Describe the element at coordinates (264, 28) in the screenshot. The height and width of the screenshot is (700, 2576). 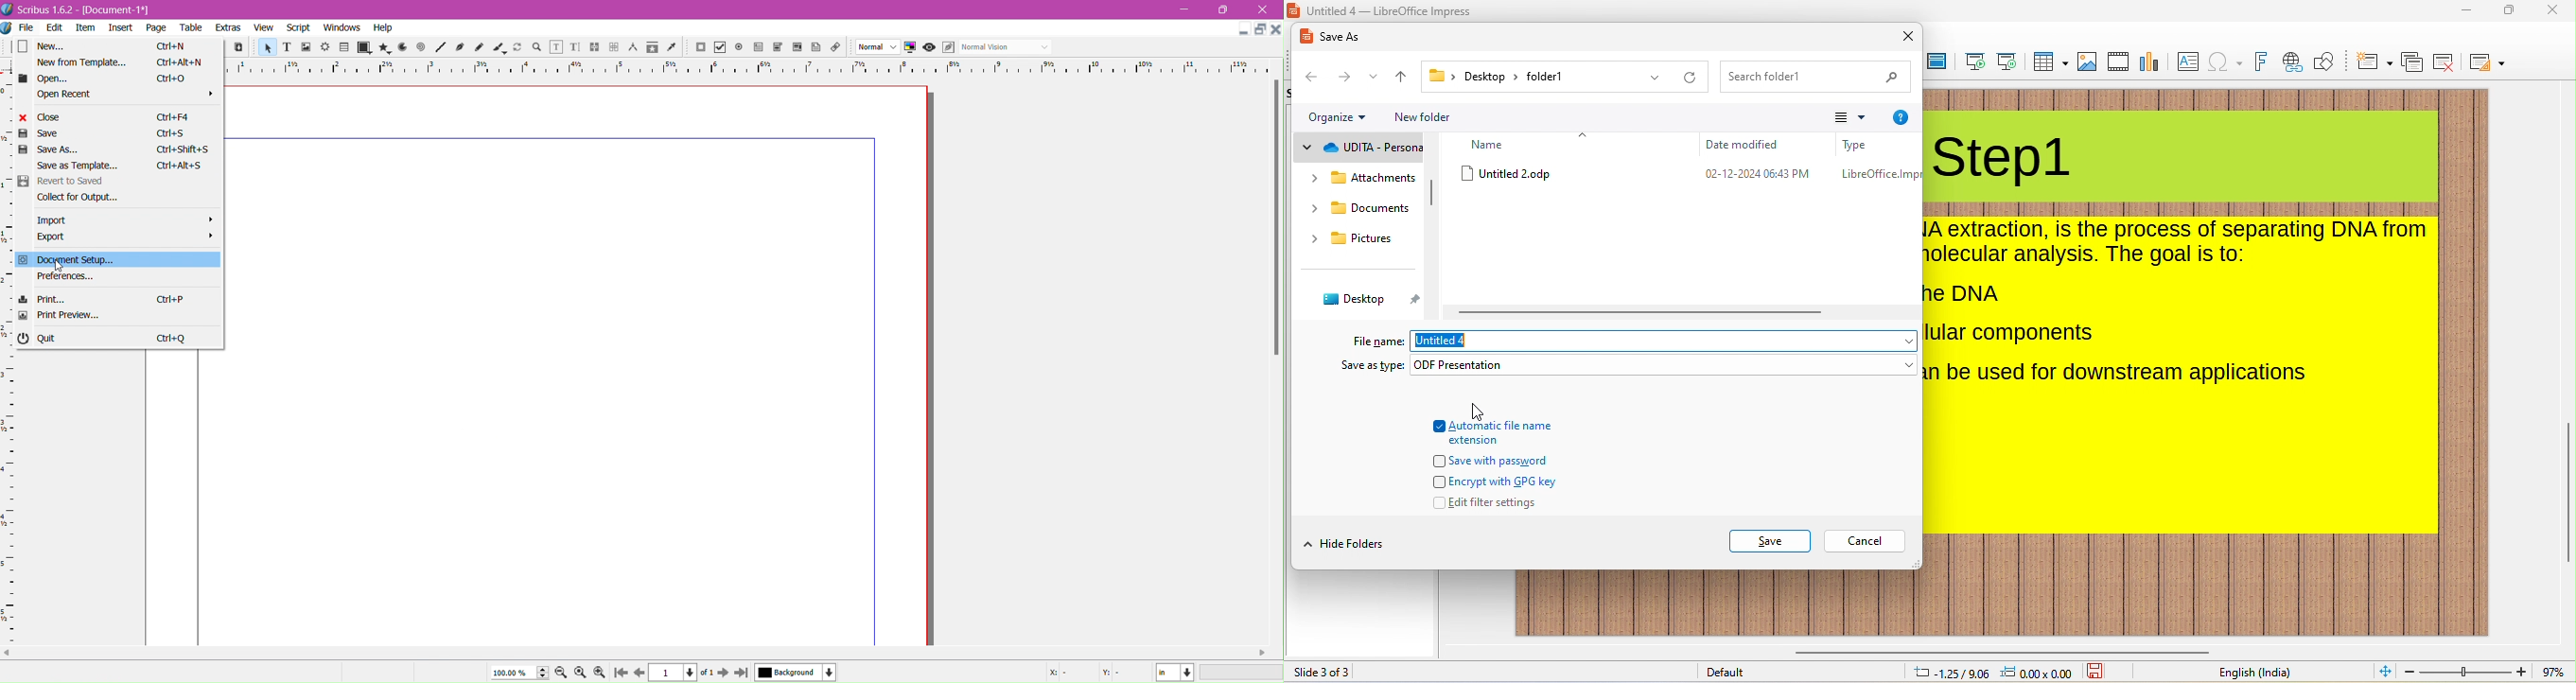
I see `view menu` at that location.